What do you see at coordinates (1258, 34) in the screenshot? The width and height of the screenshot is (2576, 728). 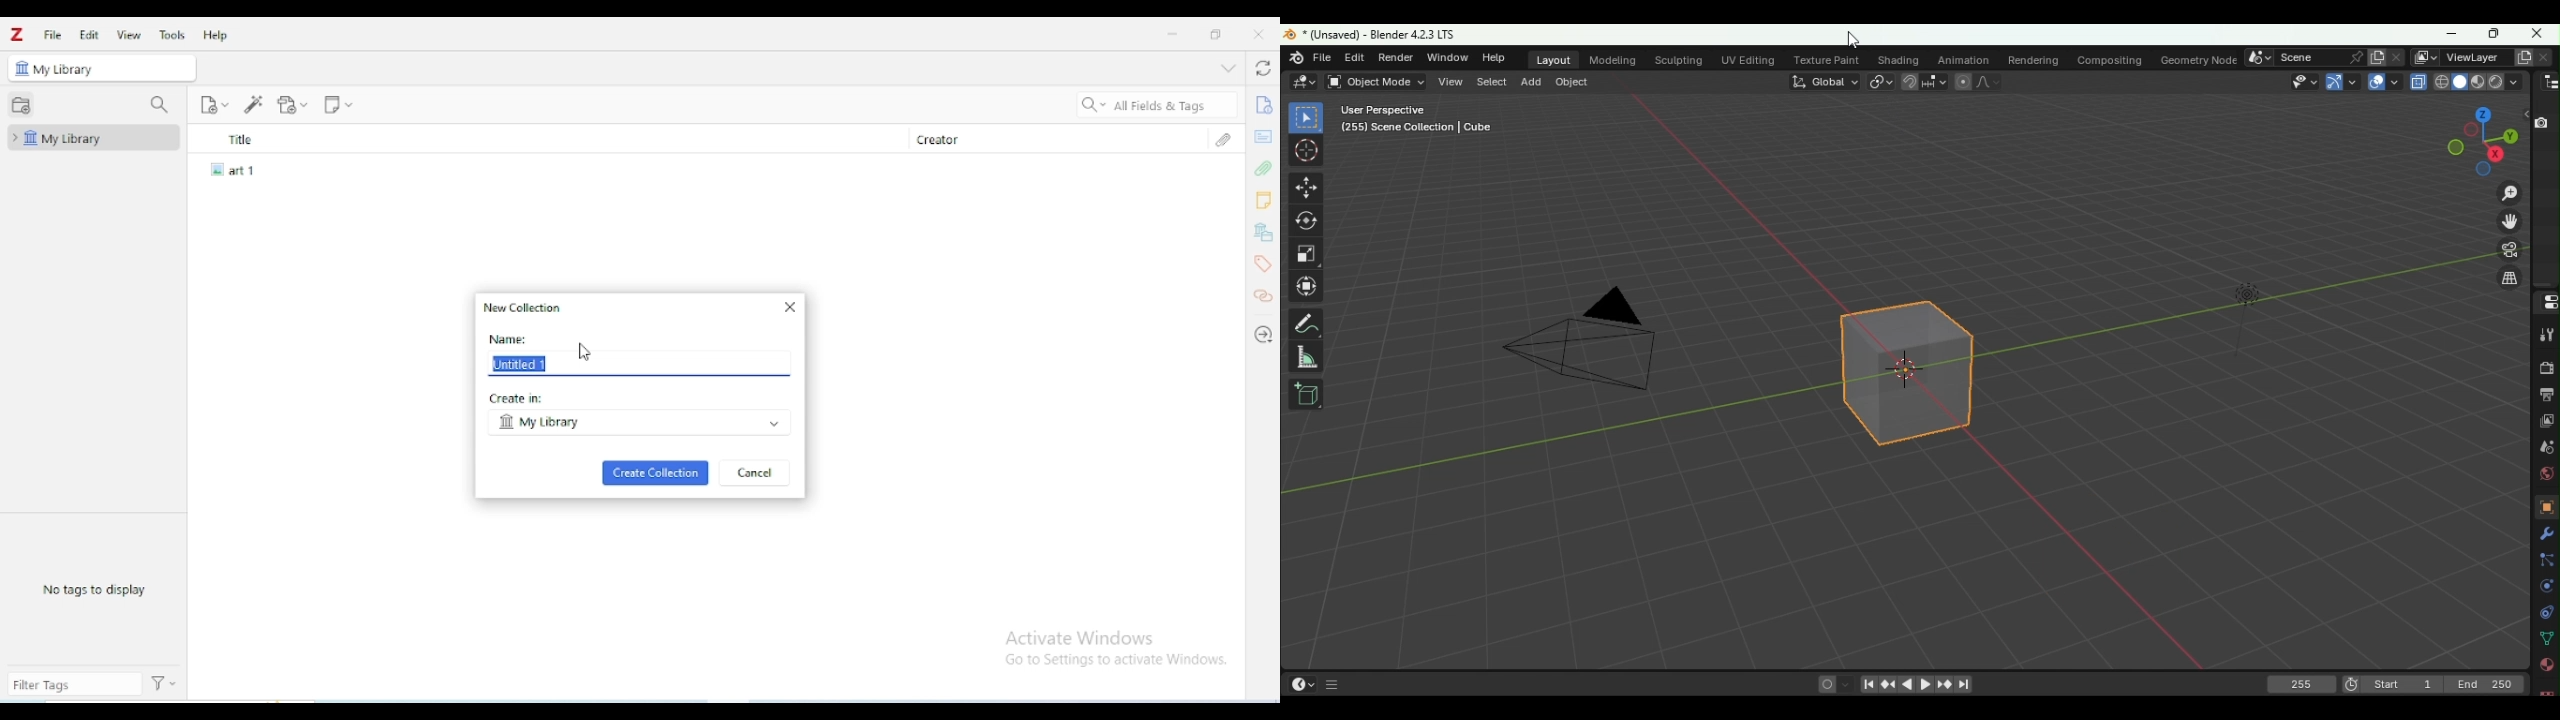 I see `close` at bounding box center [1258, 34].